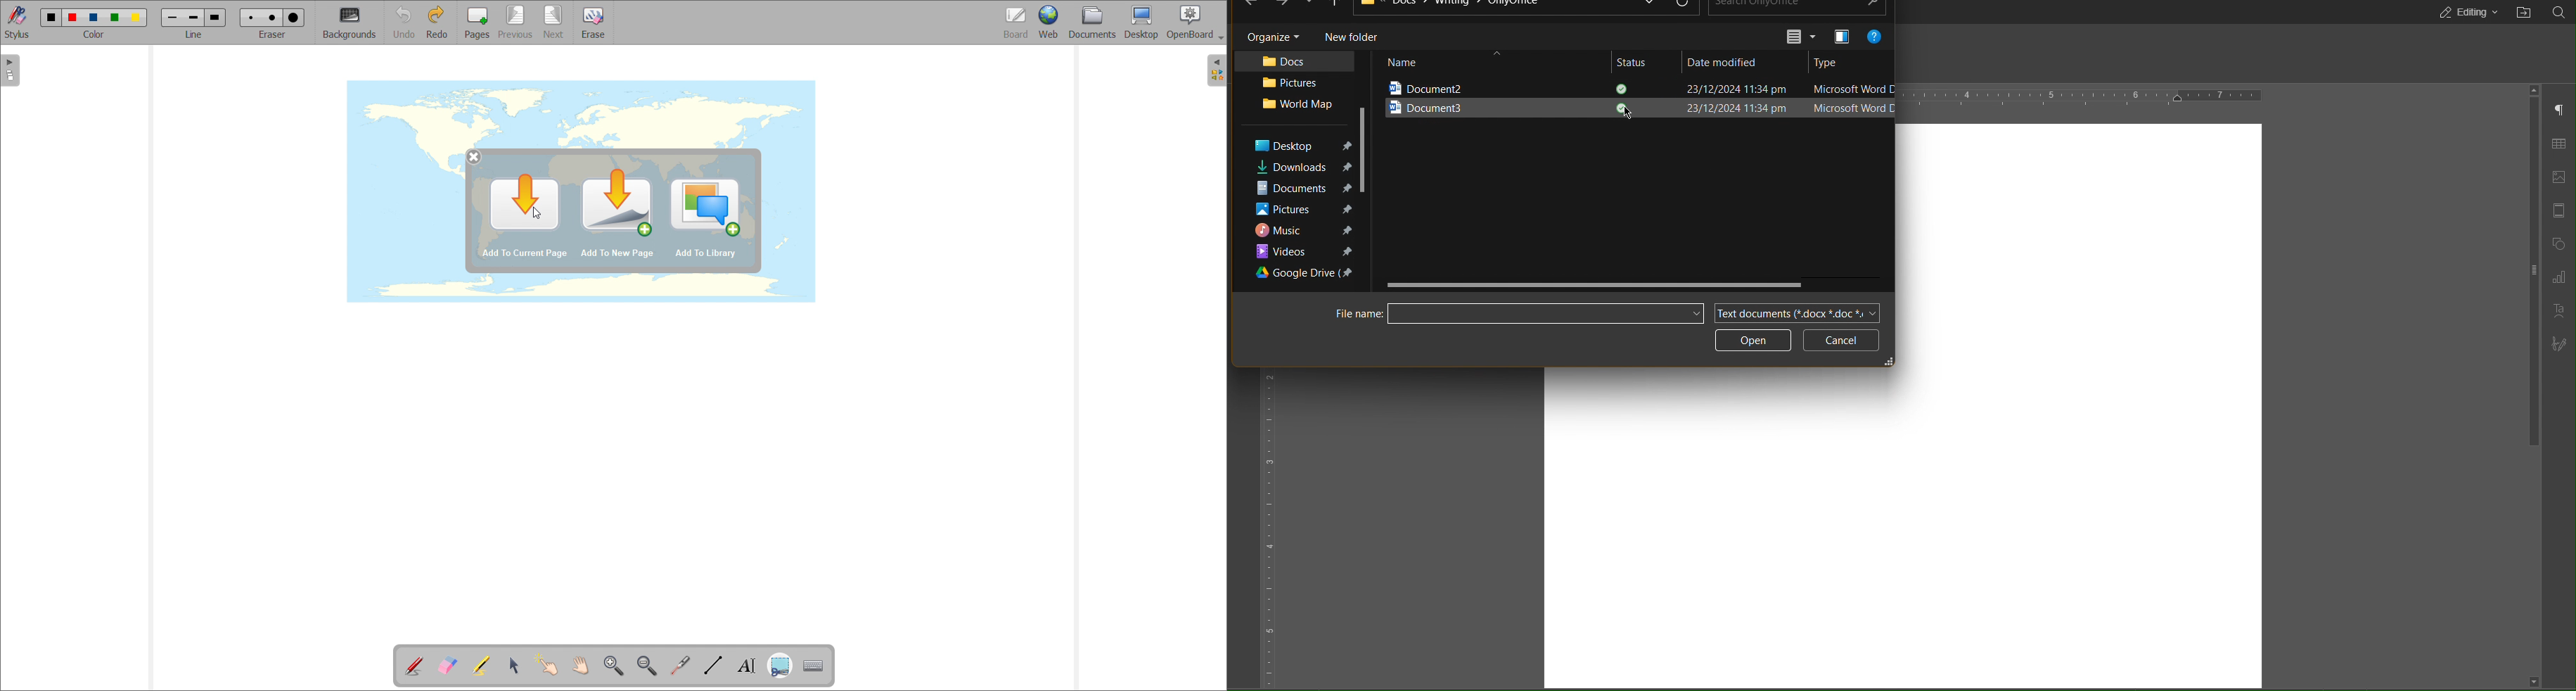  What do you see at coordinates (293, 18) in the screenshot?
I see `large` at bounding box center [293, 18].